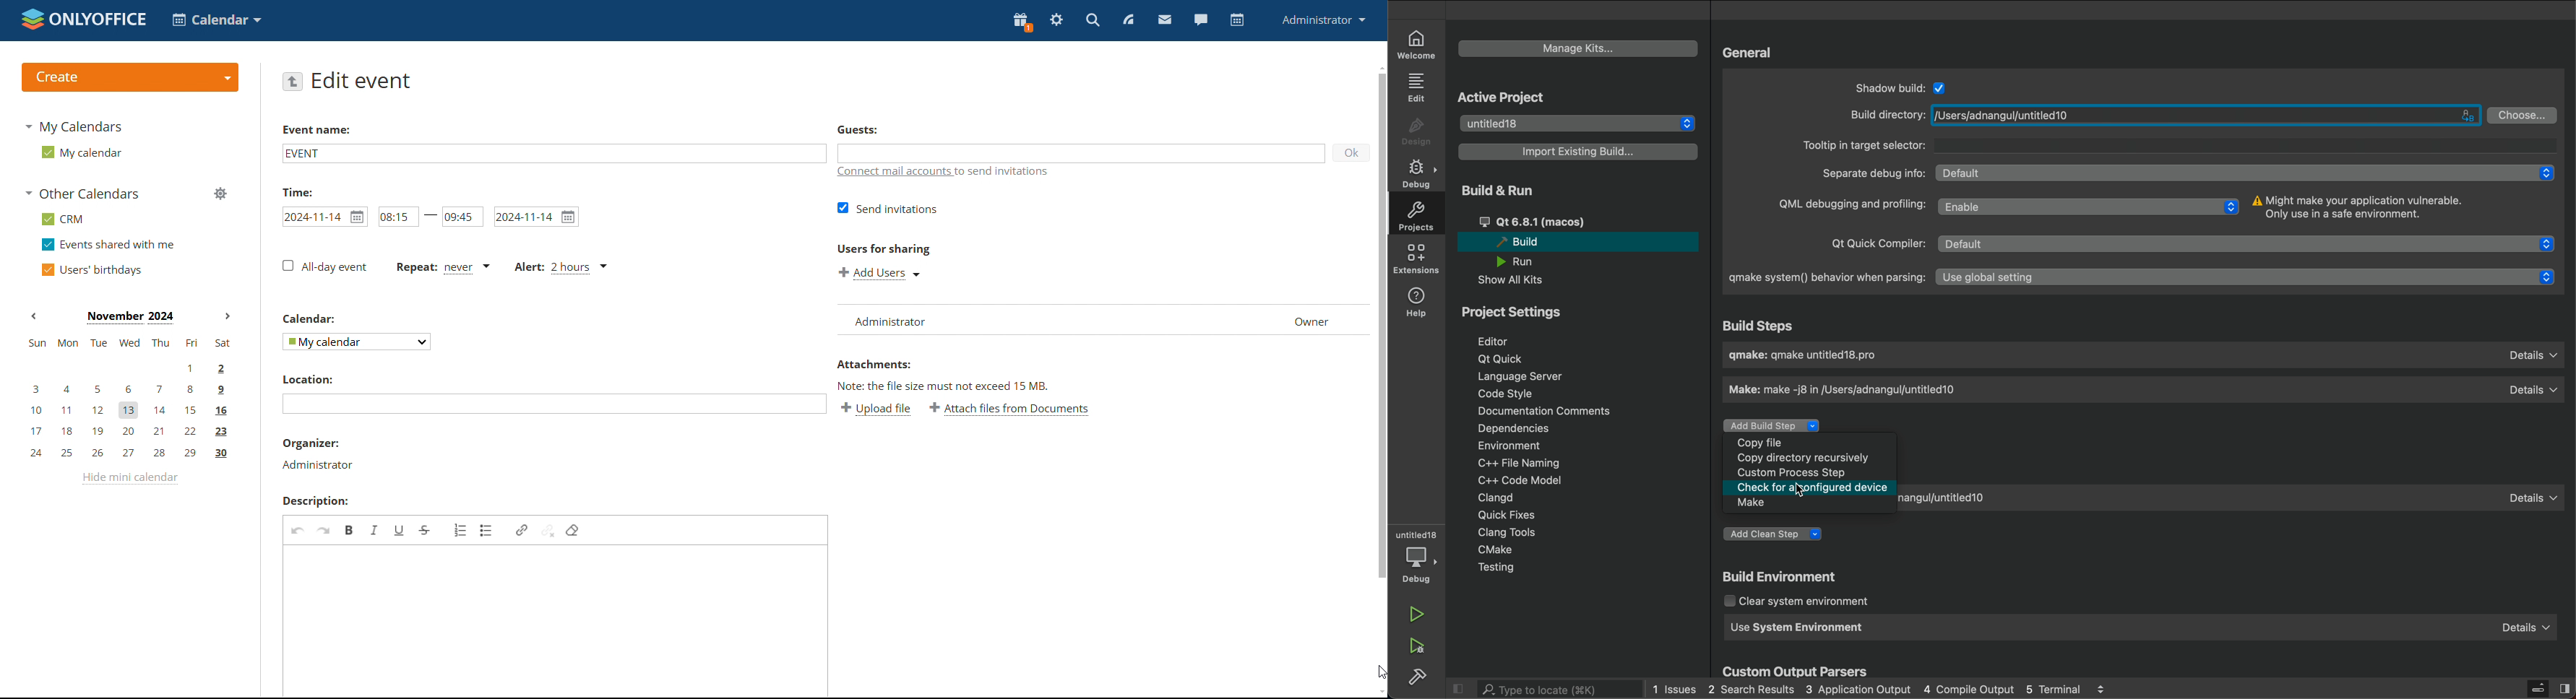  I want to click on Use global setting, so click(2249, 278).